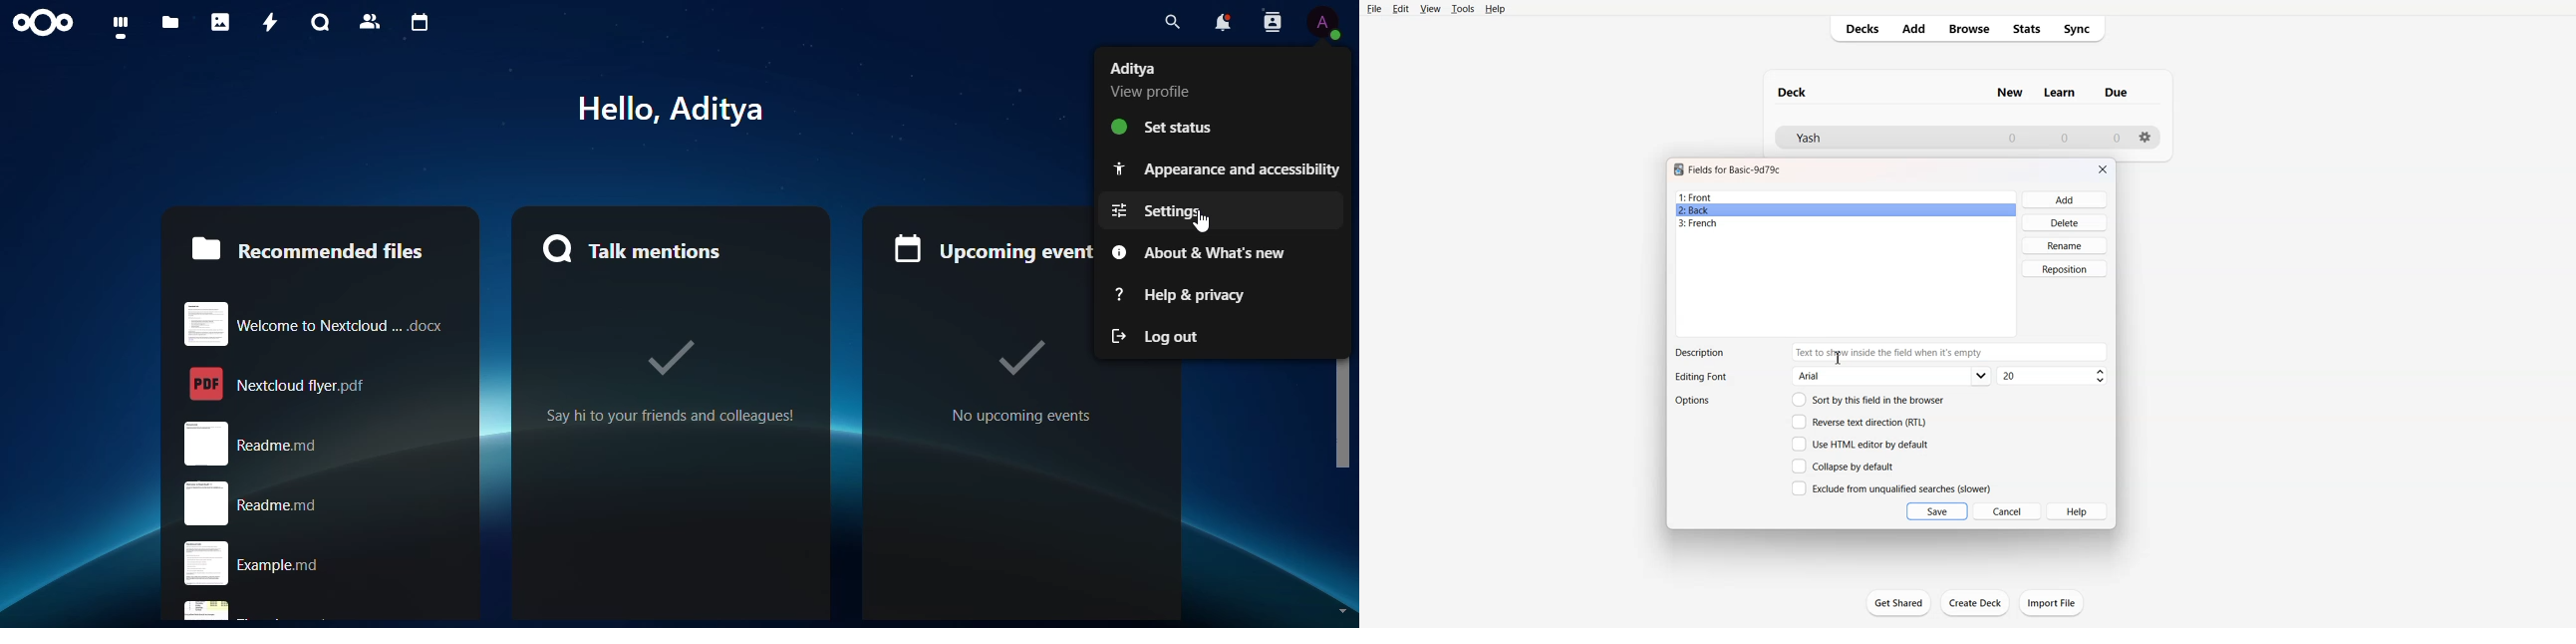 The image size is (2576, 644). What do you see at coordinates (123, 27) in the screenshot?
I see `dashboard` at bounding box center [123, 27].